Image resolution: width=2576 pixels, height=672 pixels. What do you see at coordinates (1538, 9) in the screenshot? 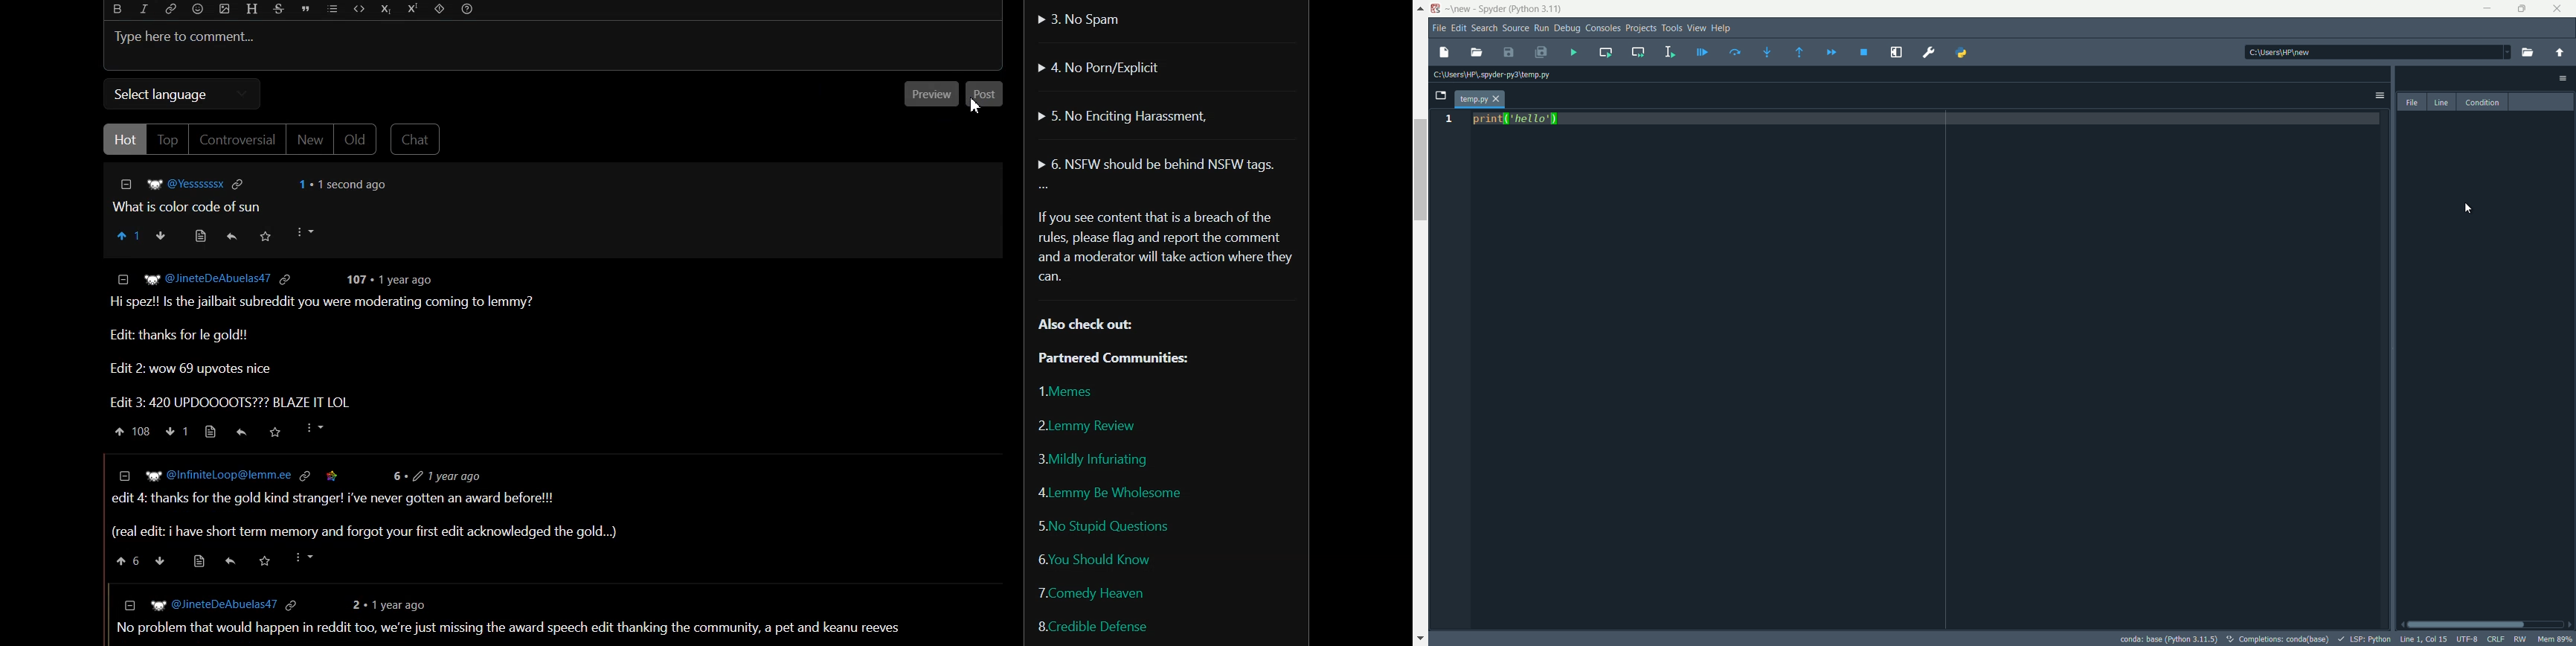
I see `python 3.11` at bounding box center [1538, 9].